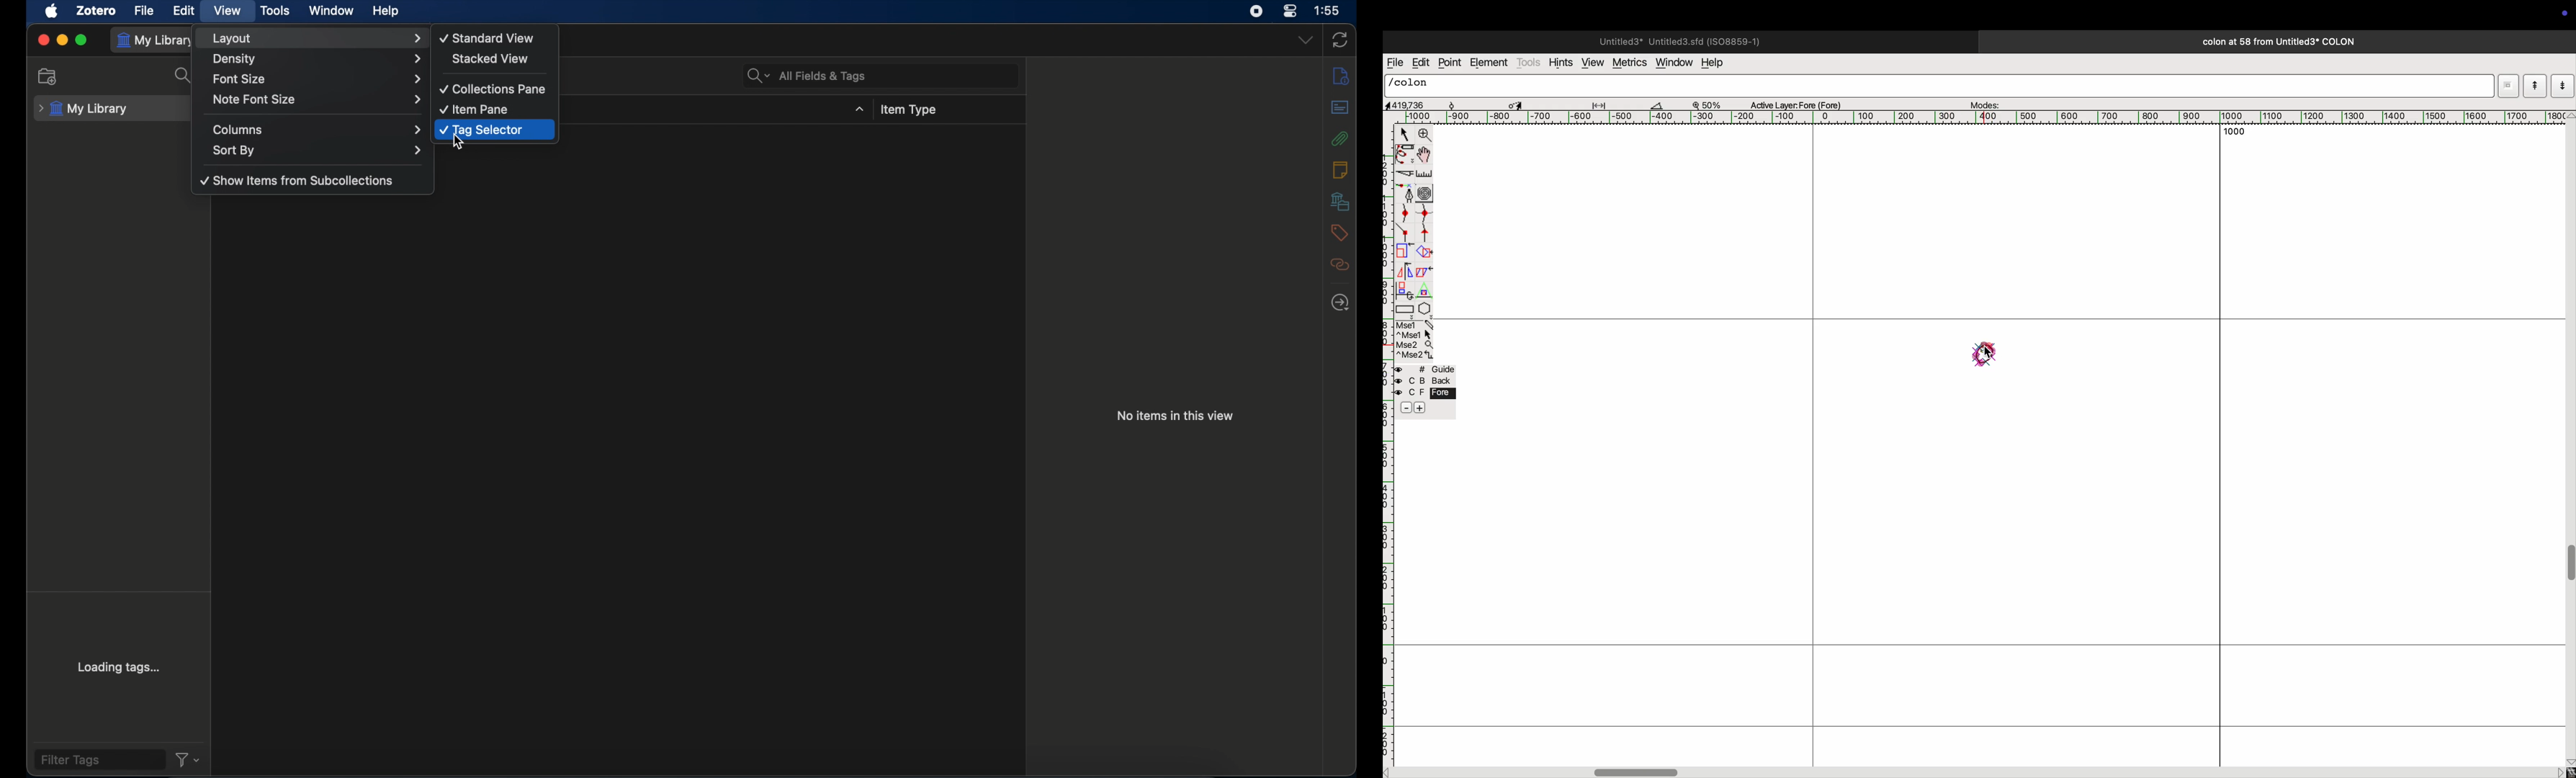 The height and width of the screenshot is (784, 2576). I want to click on view, so click(1591, 62).